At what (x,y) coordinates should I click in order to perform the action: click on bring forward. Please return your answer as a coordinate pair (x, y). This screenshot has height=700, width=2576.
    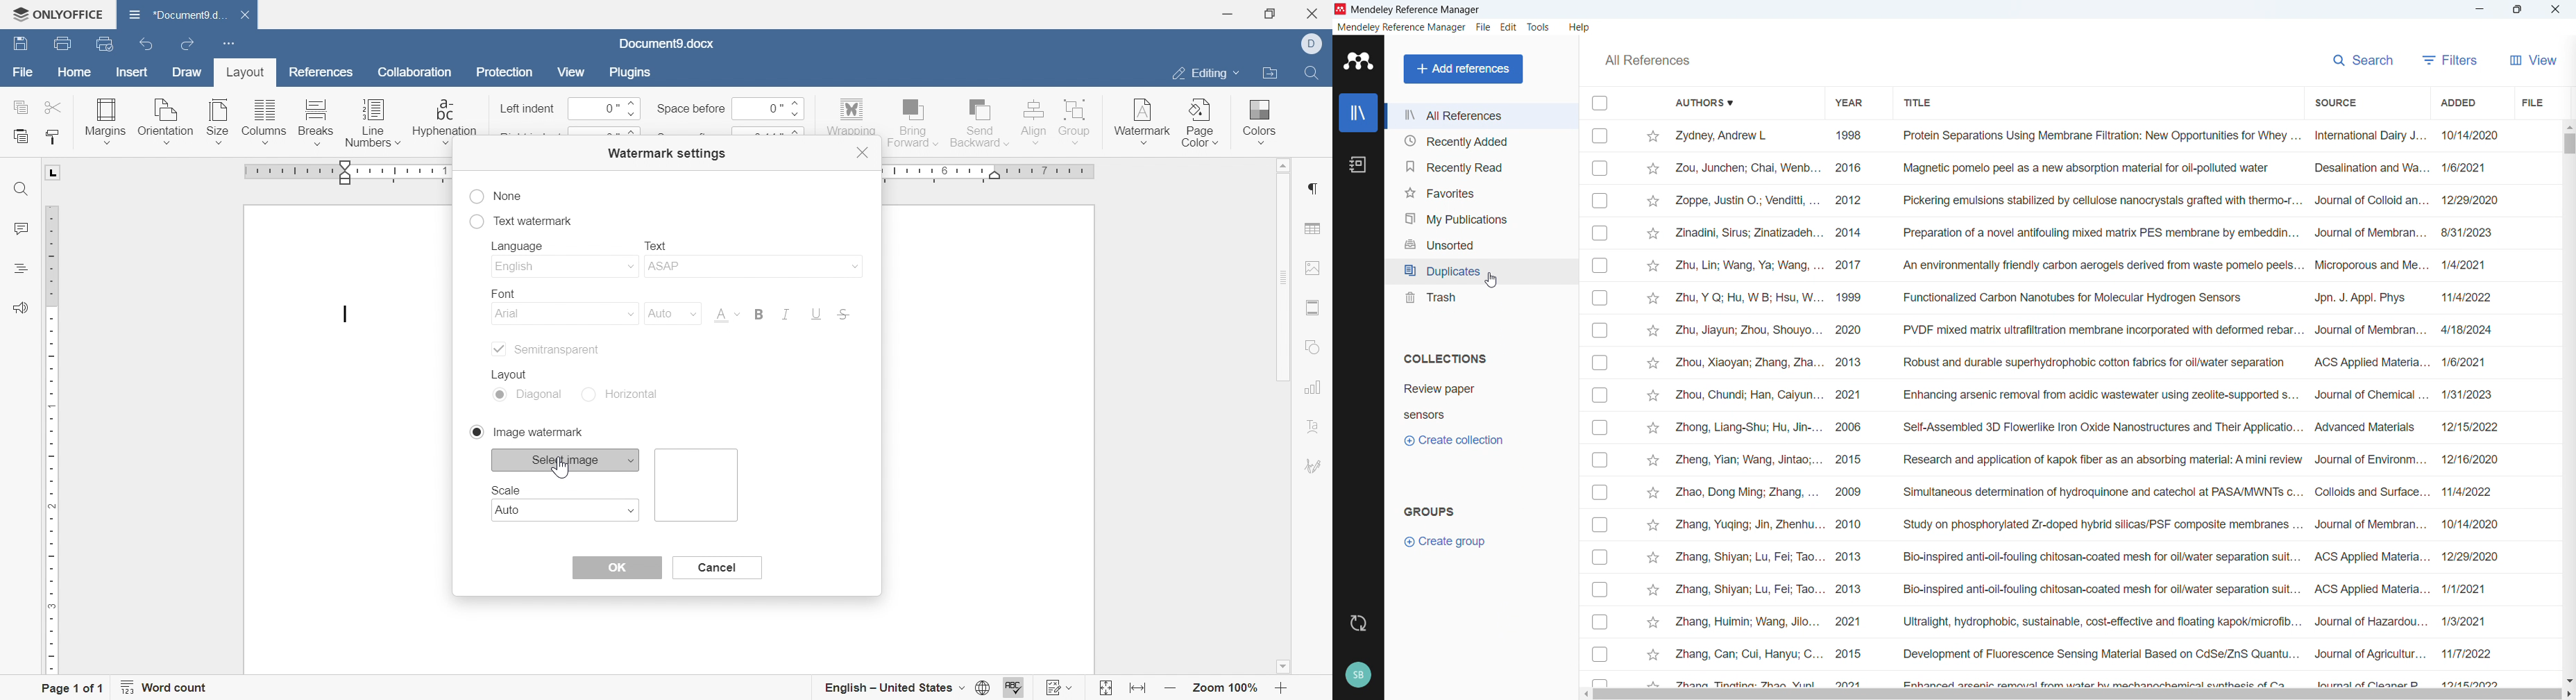
    Looking at the image, I should click on (911, 121).